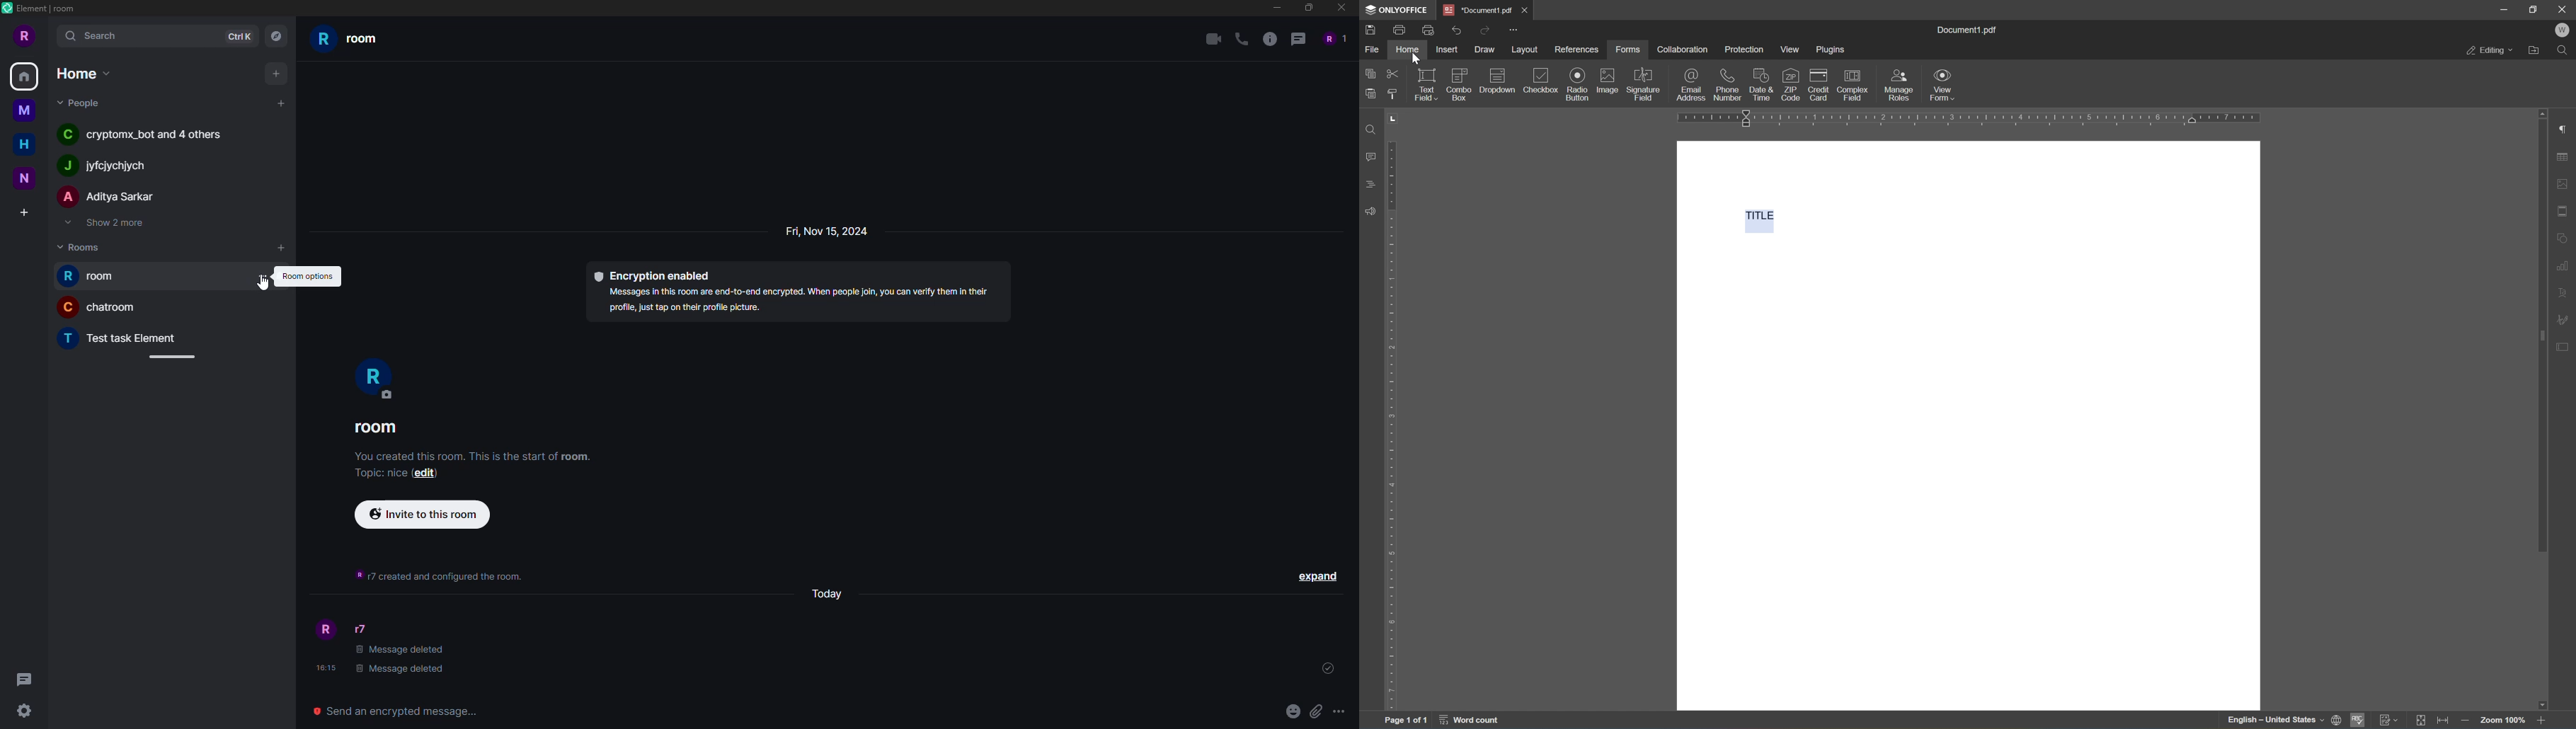 The image size is (2576, 756). I want to click on find, so click(1373, 129).